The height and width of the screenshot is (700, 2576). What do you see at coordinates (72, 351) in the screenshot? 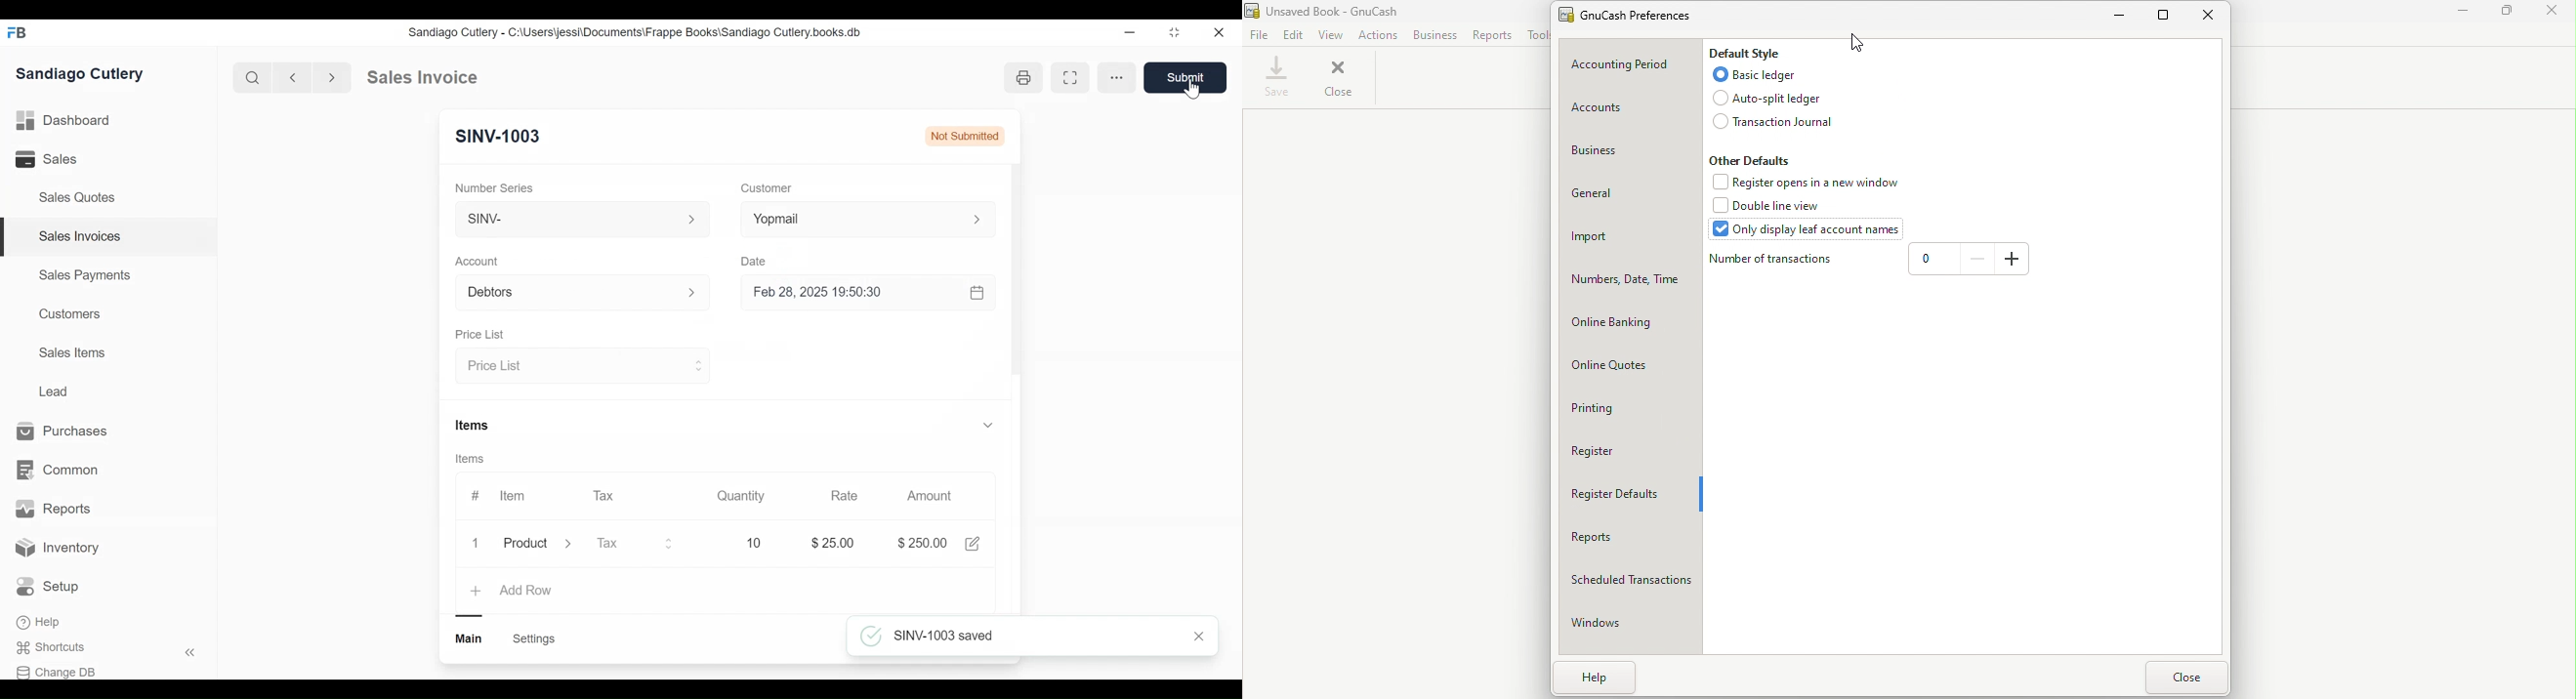
I see `Sales Items` at bounding box center [72, 351].